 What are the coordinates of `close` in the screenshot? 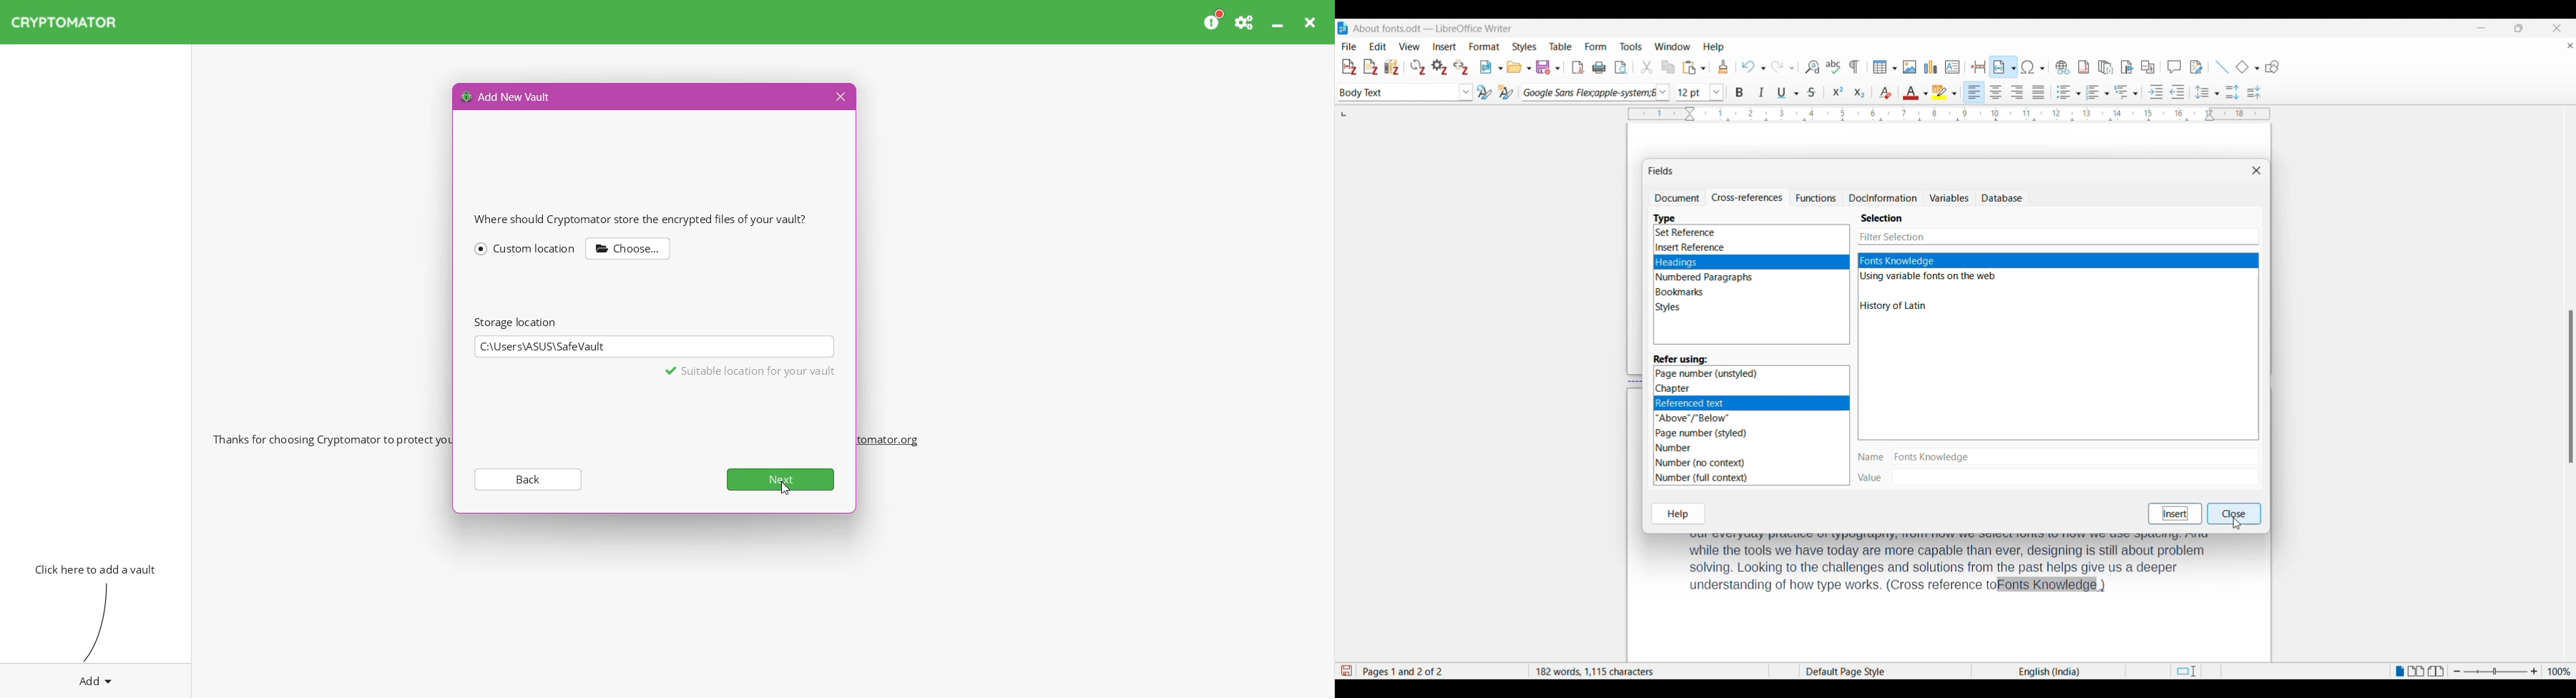 It's located at (2237, 513).